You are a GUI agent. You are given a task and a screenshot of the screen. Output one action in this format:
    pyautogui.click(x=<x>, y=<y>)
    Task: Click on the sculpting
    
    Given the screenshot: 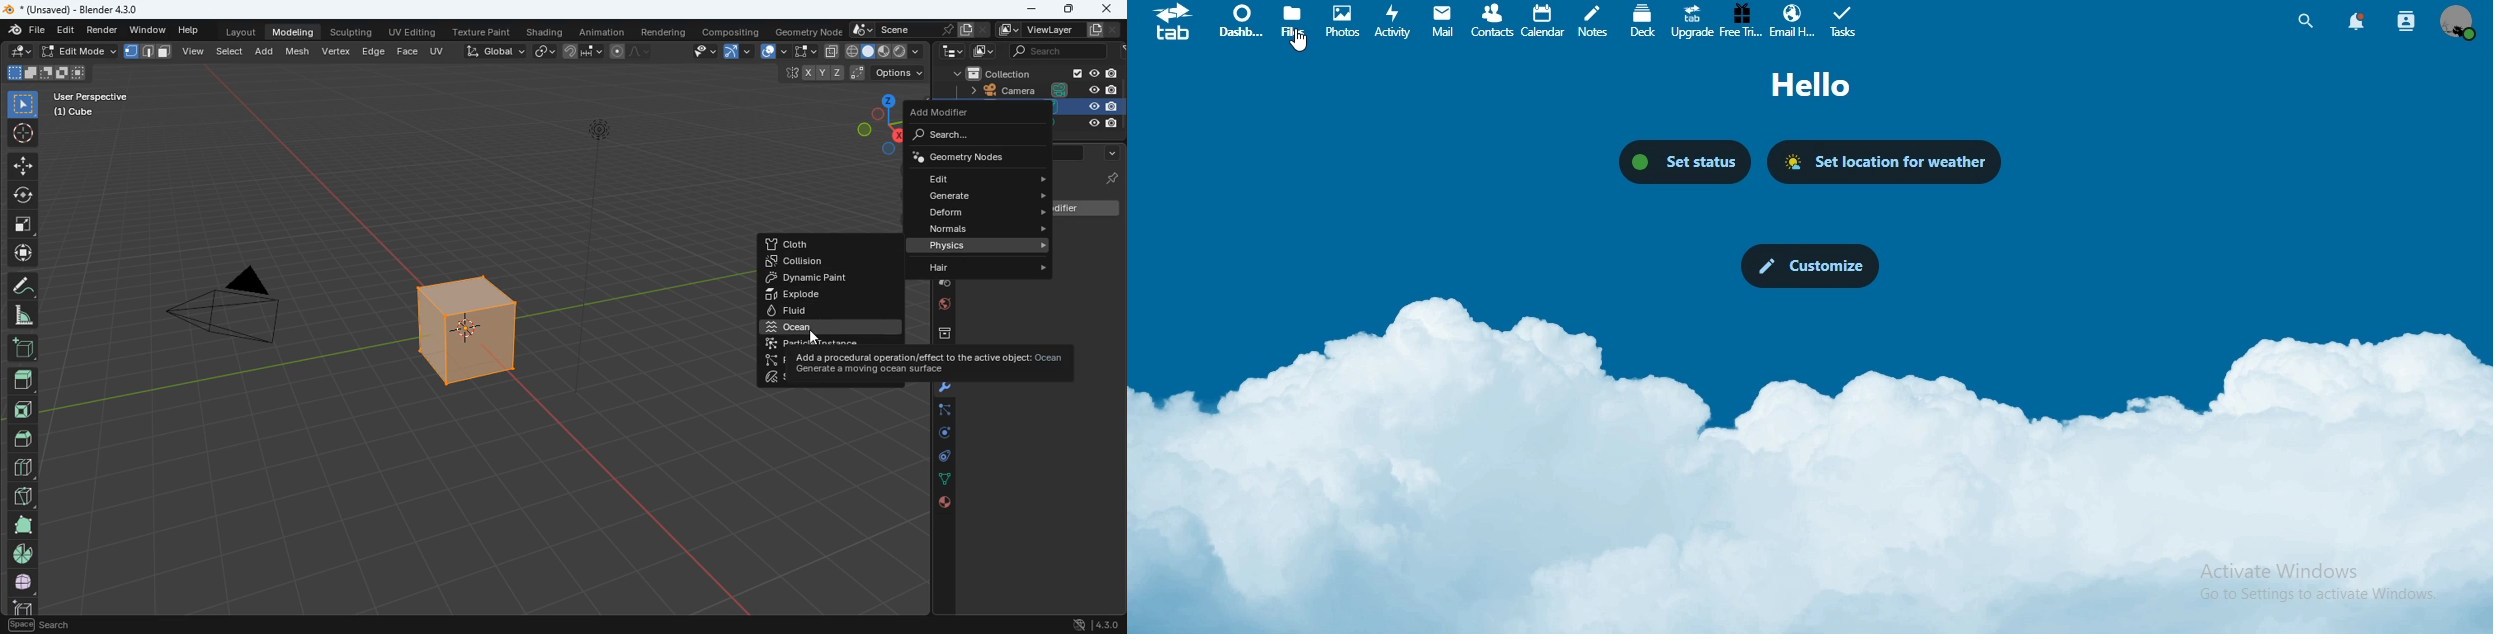 What is the action you would take?
    pyautogui.click(x=353, y=30)
    